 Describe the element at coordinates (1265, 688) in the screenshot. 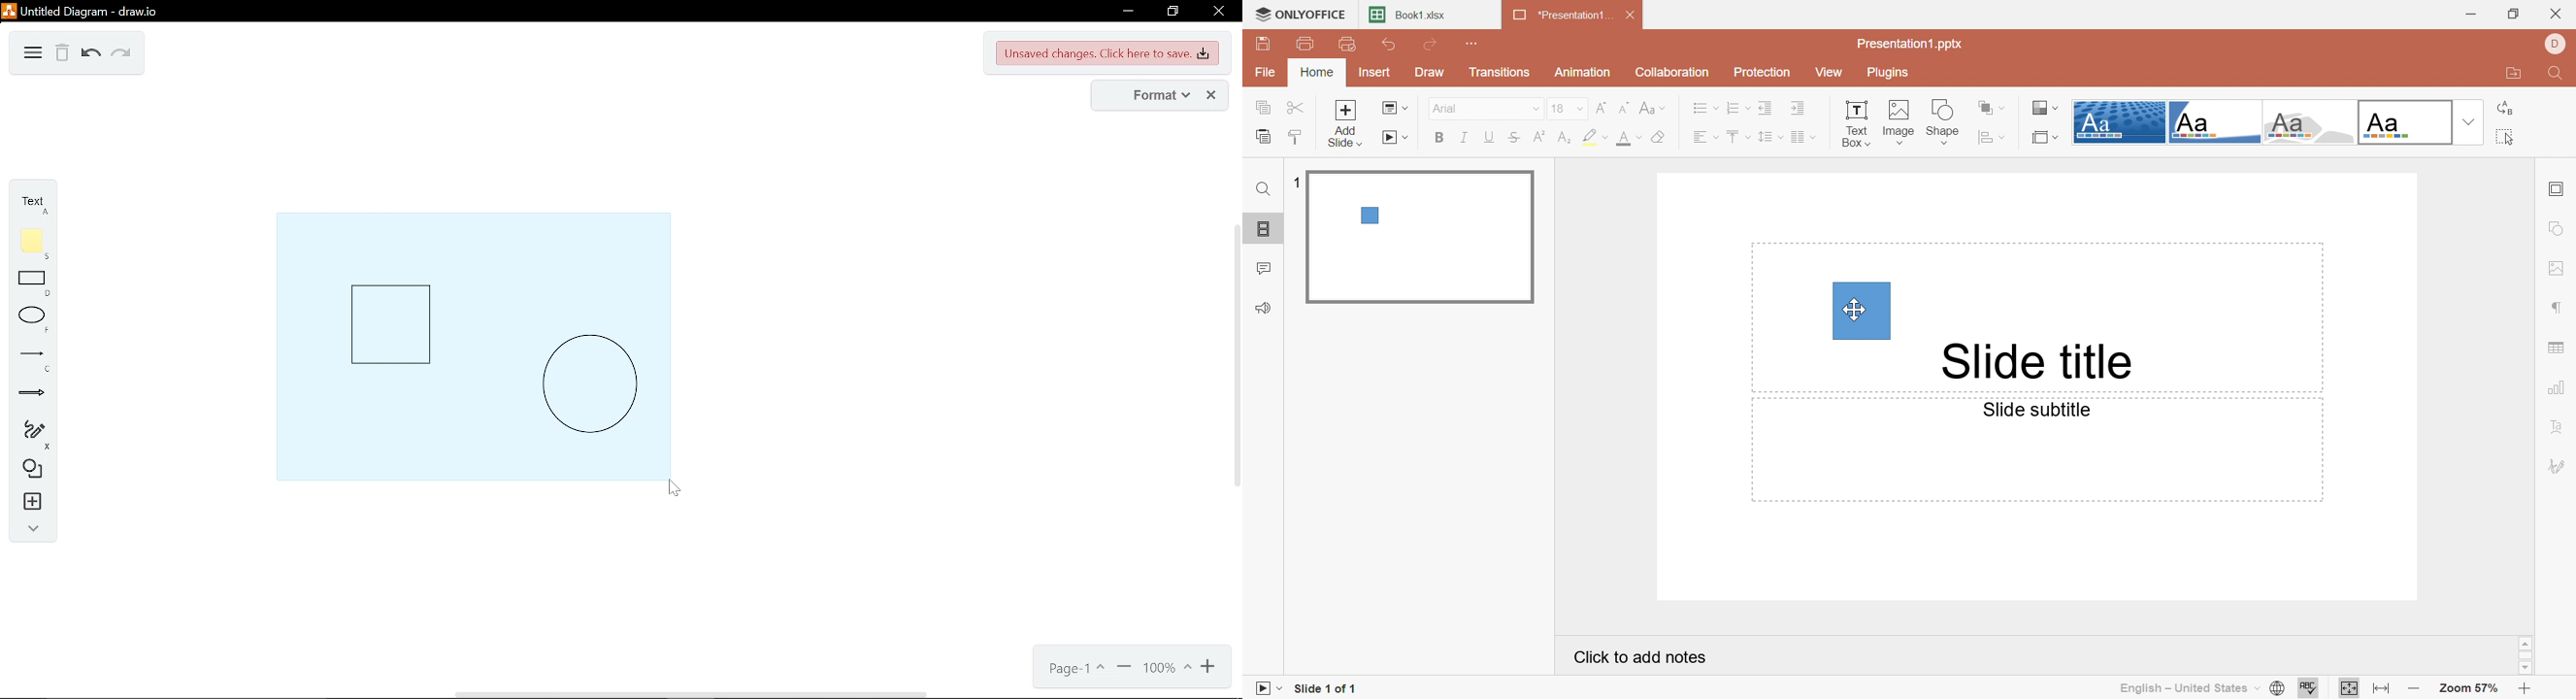

I see `Start slideshow` at that location.